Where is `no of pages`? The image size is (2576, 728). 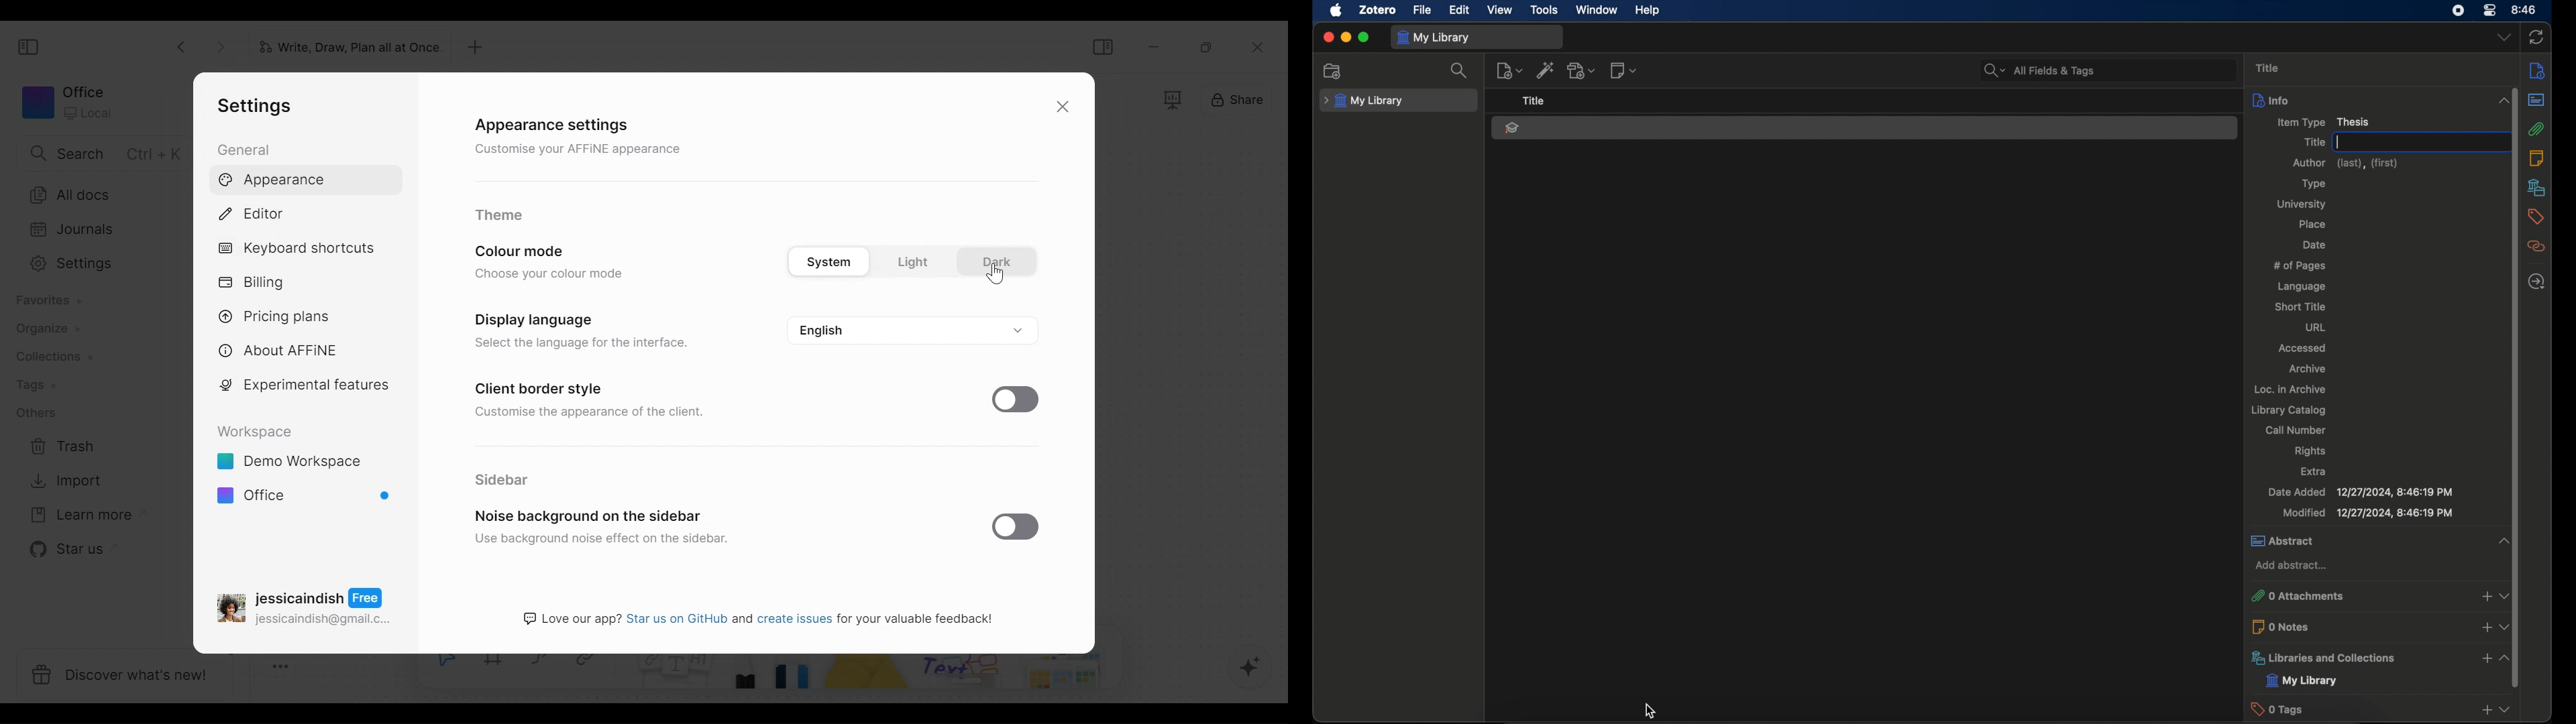
no of pages is located at coordinates (2299, 265).